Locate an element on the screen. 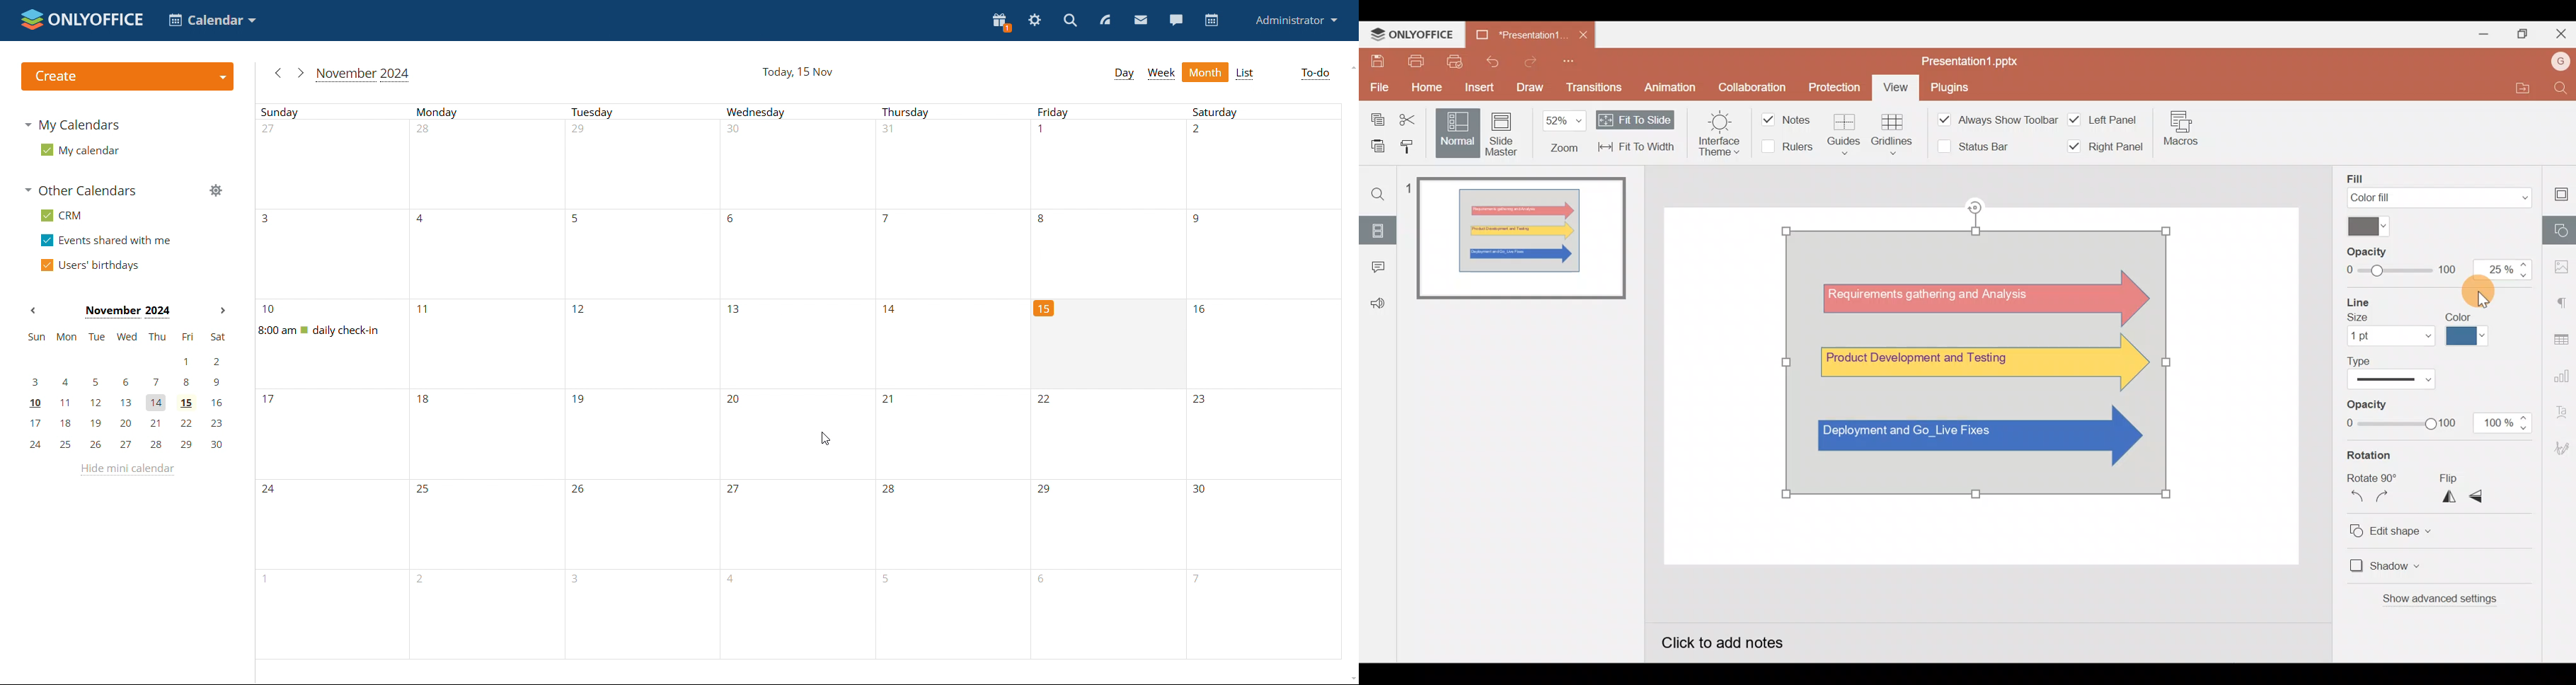 The height and width of the screenshot is (700, 2576). current month is located at coordinates (125, 312).